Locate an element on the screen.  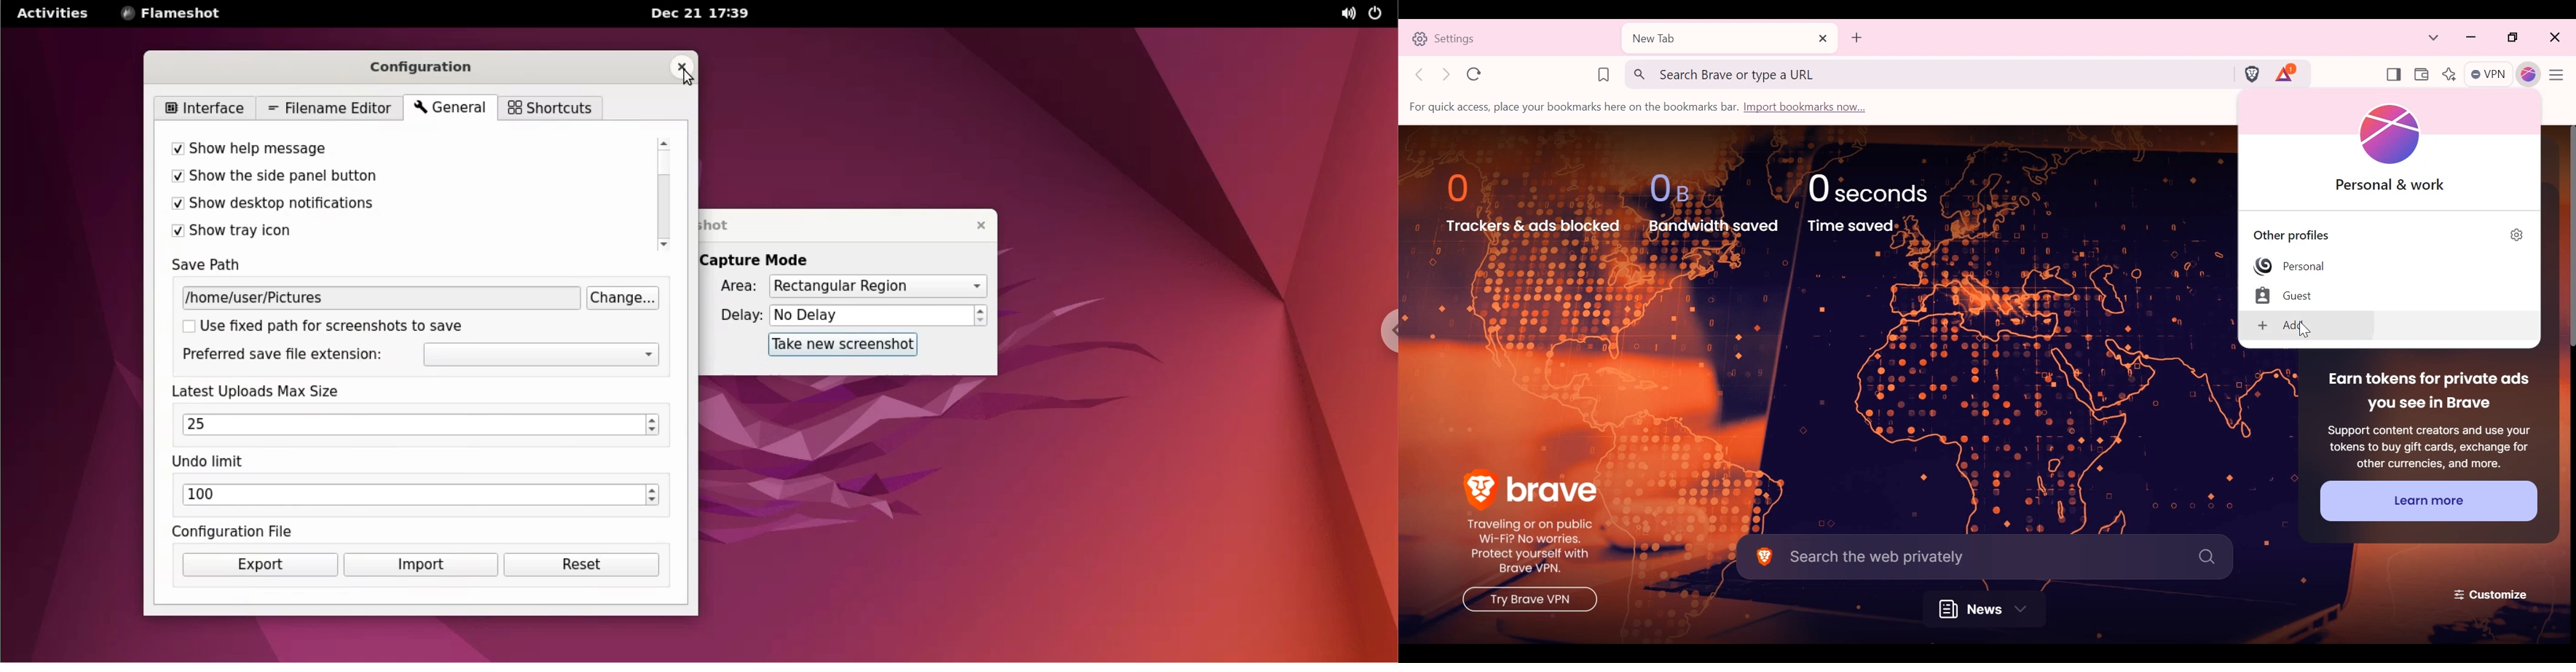
import  is located at coordinates (420, 565).